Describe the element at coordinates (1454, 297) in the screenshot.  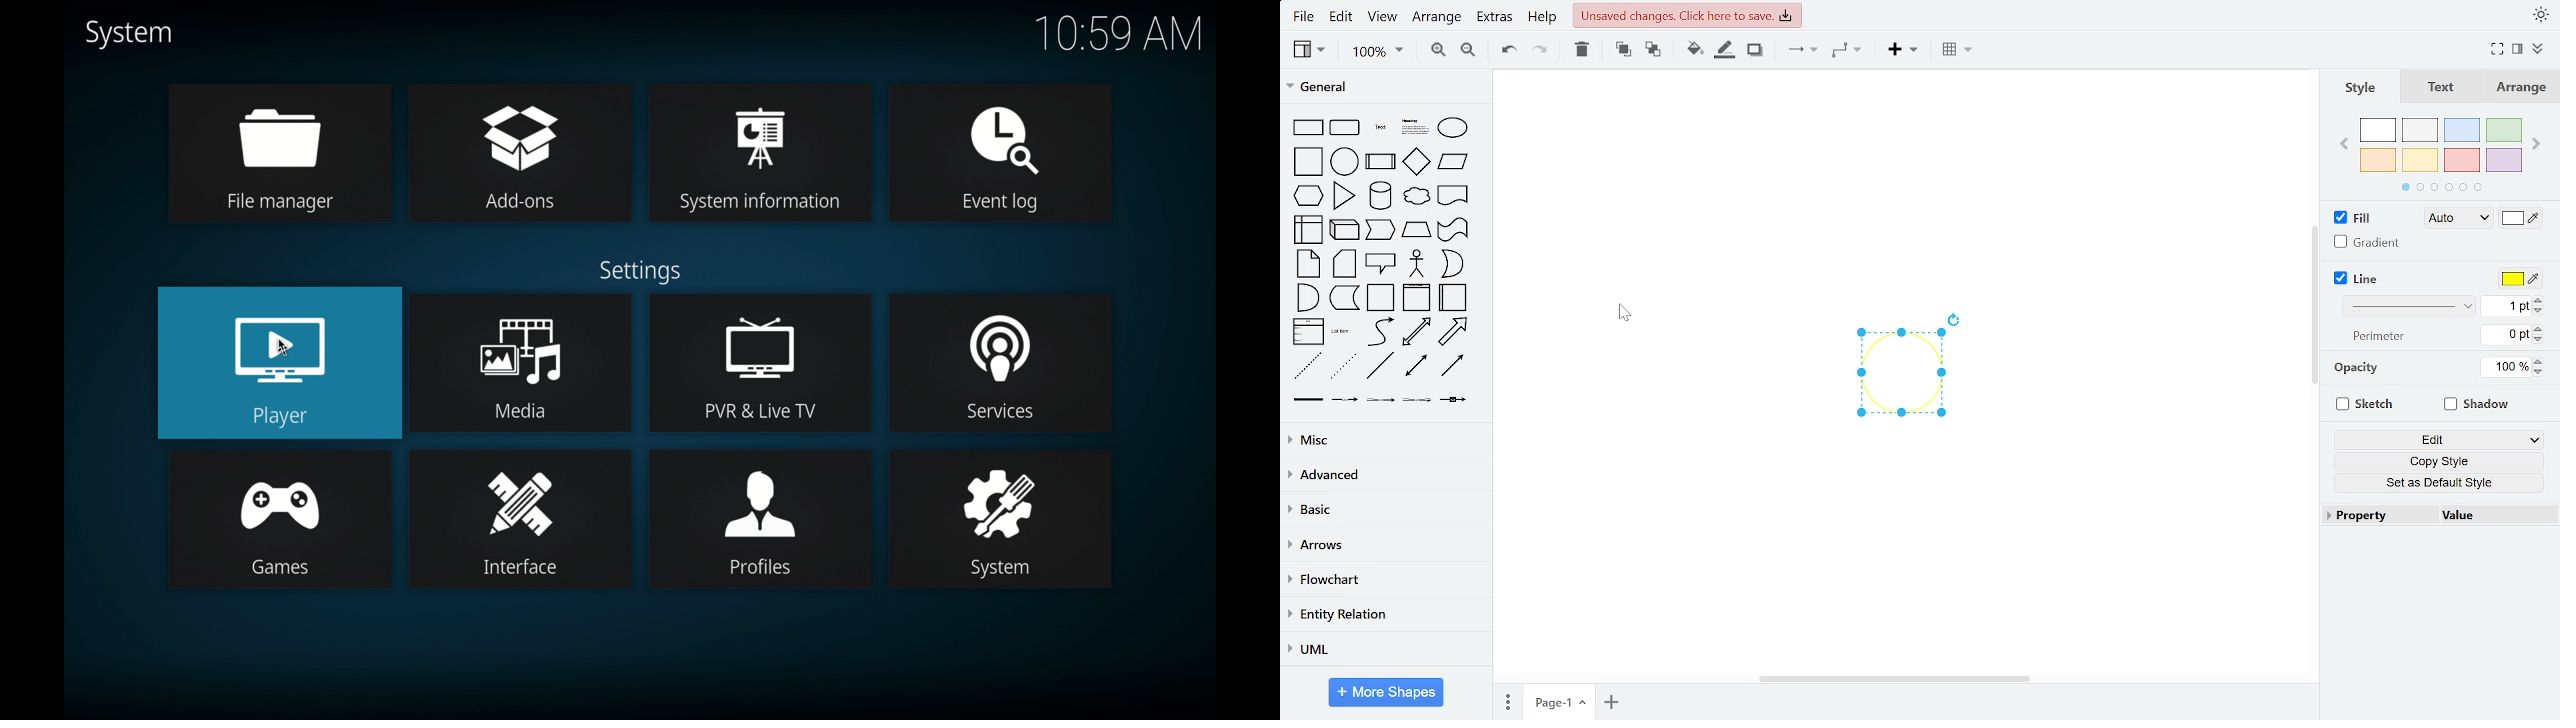
I see `horizontal container` at that location.